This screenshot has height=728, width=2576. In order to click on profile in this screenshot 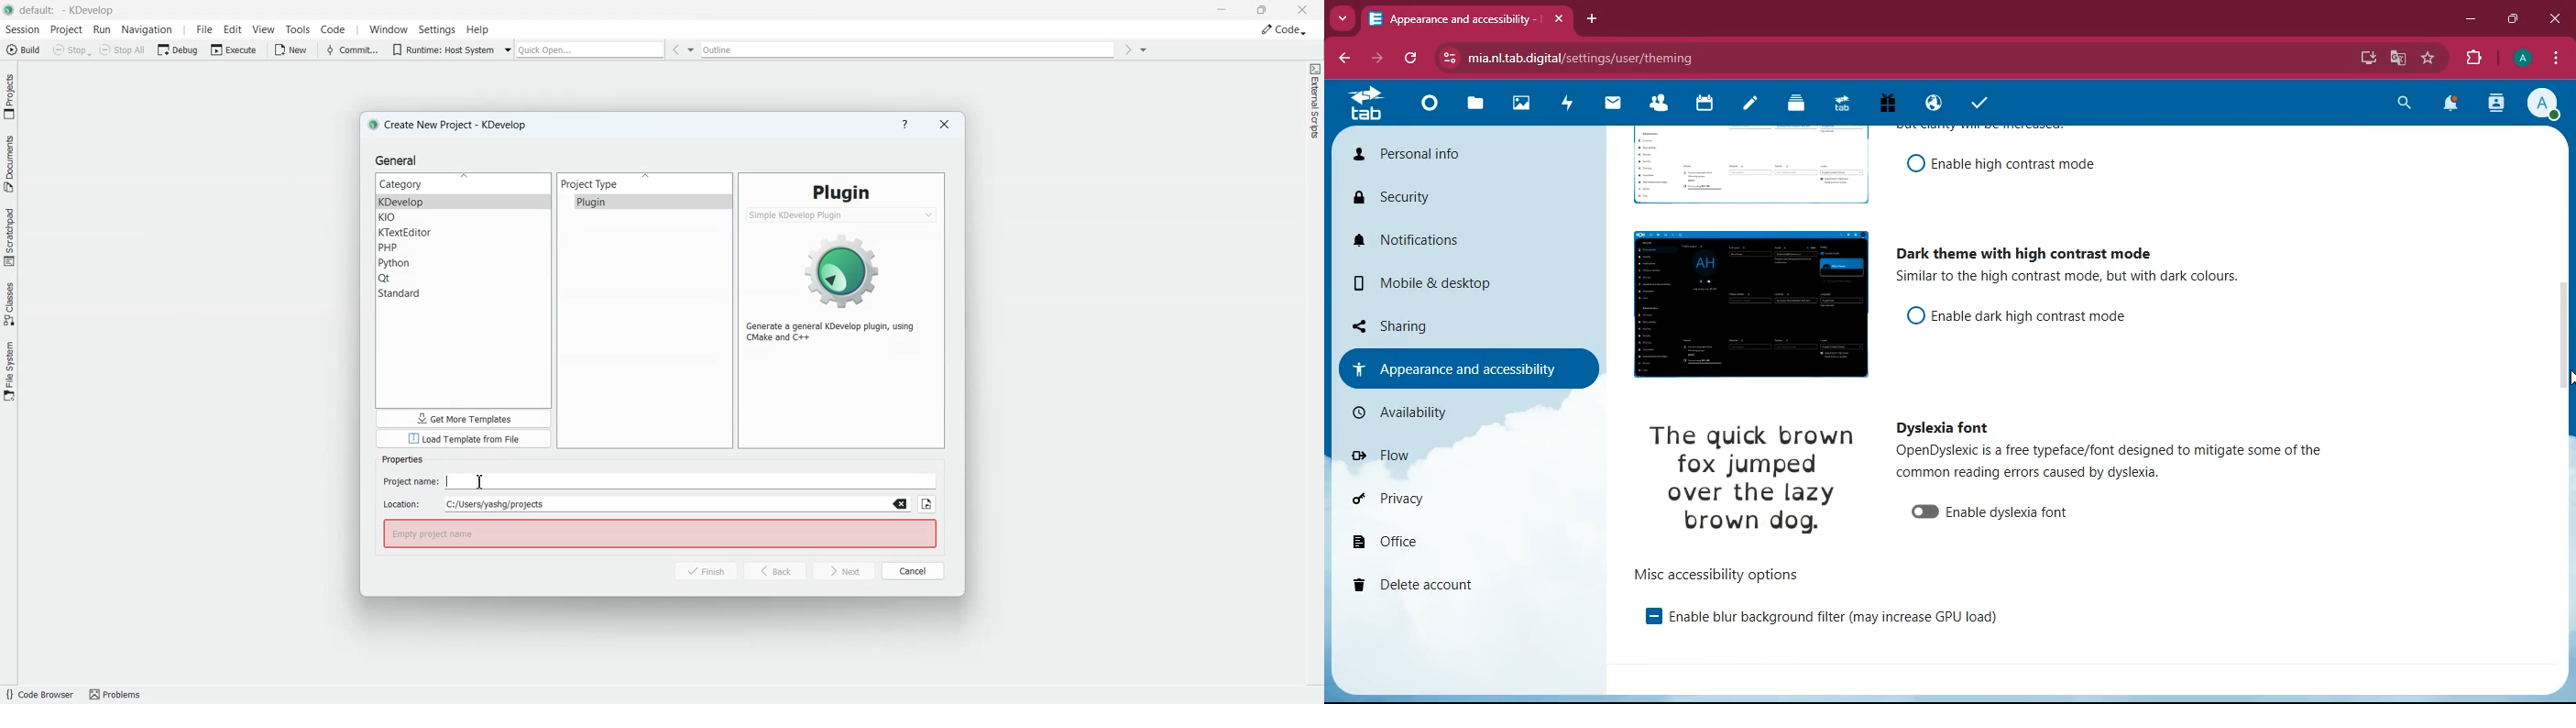, I will do `click(2548, 105)`.